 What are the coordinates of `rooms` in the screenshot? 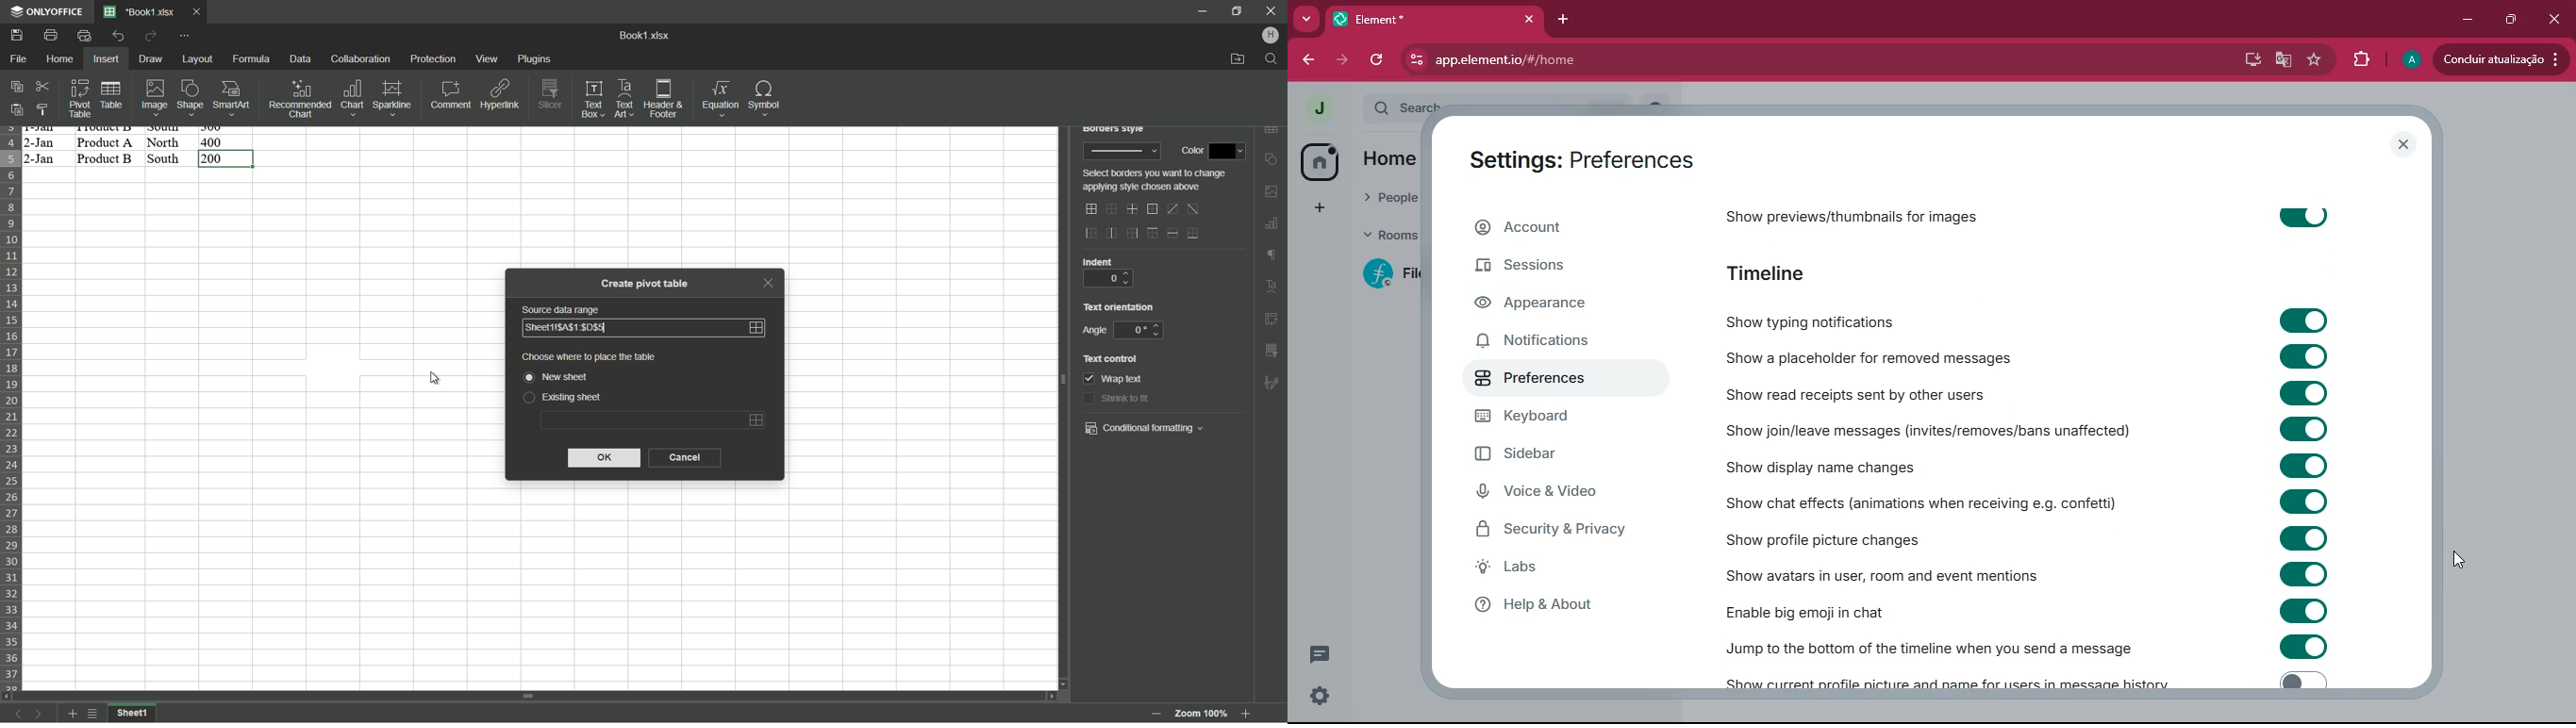 It's located at (1388, 238).